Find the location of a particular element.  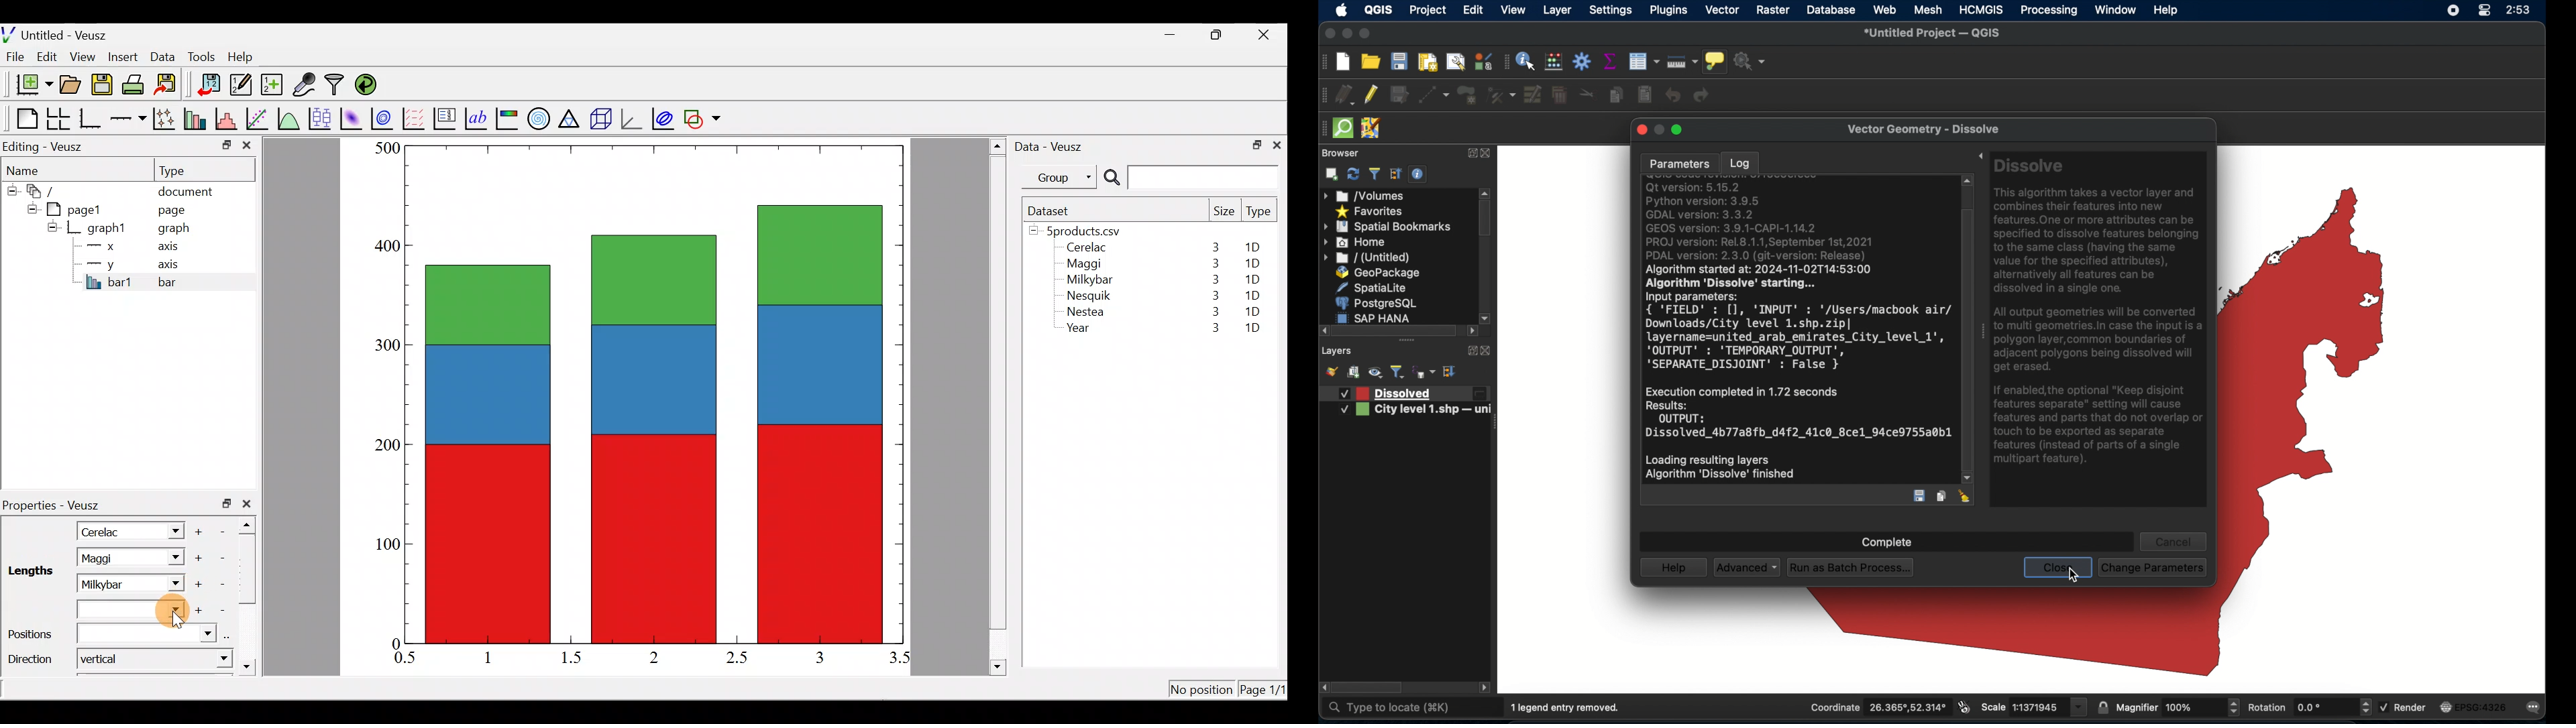

scale is located at coordinates (2033, 707).